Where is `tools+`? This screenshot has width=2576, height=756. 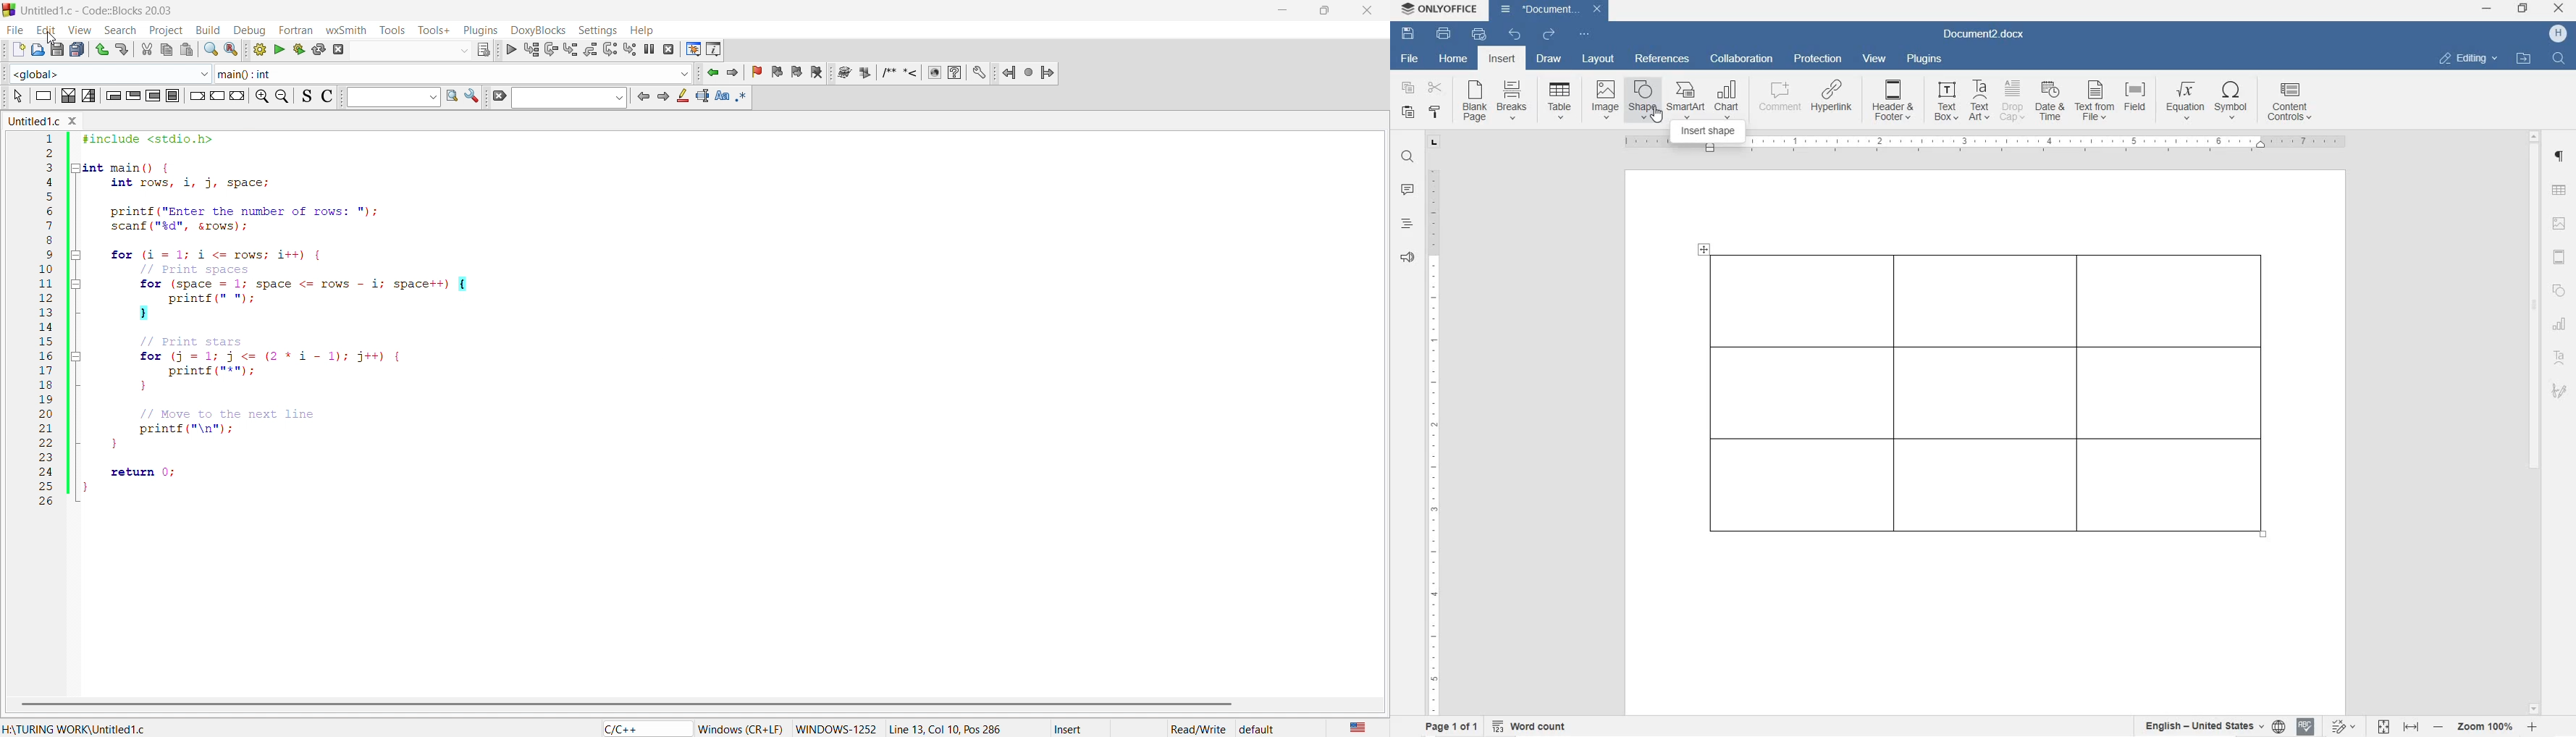
tools+ is located at coordinates (432, 29).